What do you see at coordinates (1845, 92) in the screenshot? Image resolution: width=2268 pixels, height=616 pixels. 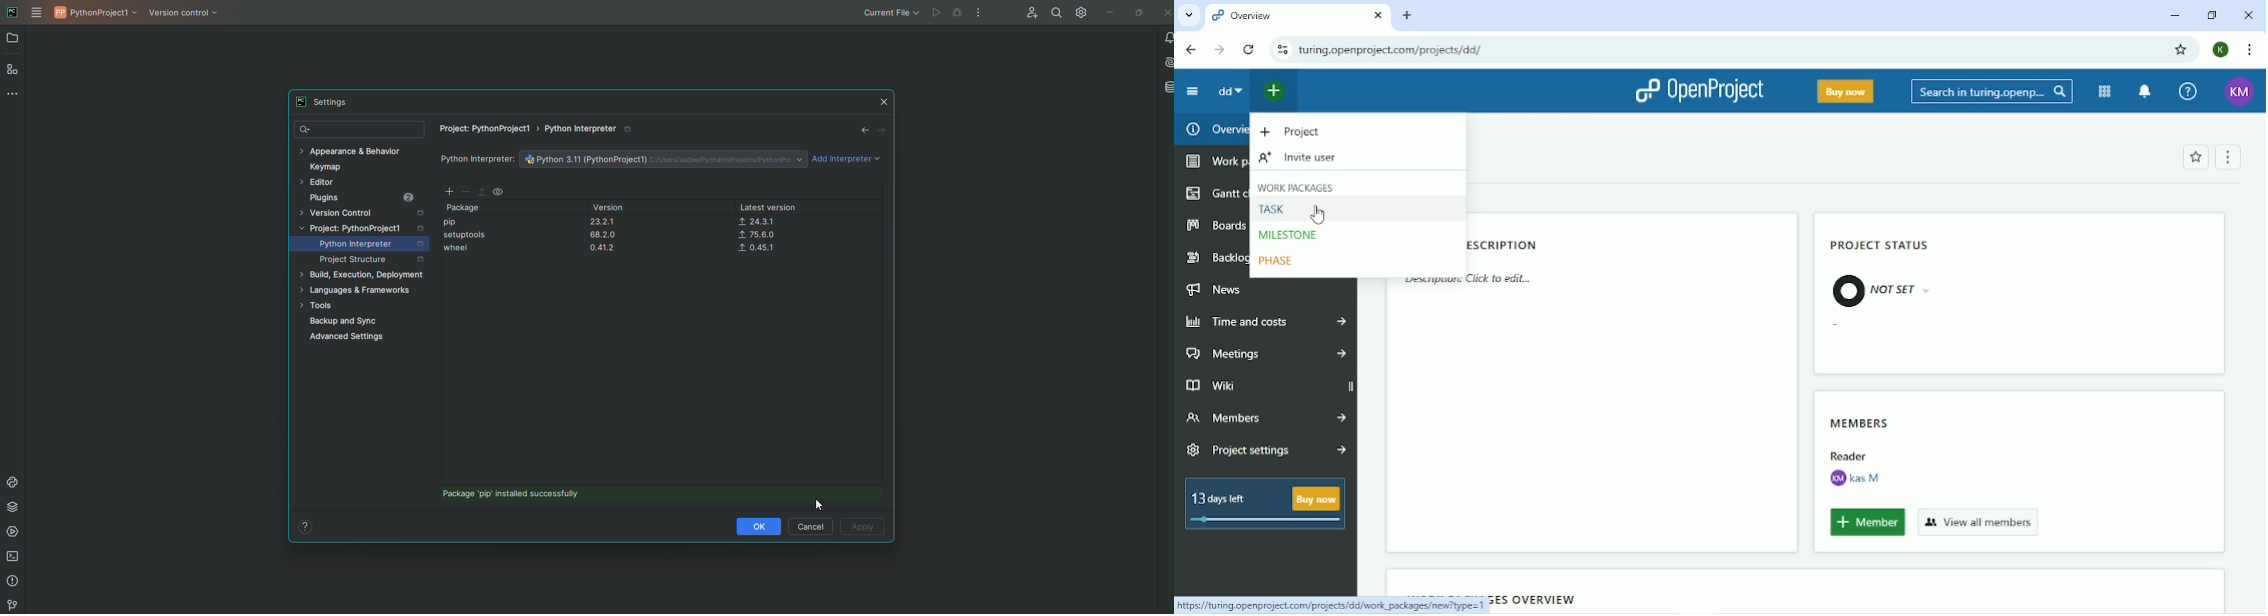 I see `Buy now` at bounding box center [1845, 92].